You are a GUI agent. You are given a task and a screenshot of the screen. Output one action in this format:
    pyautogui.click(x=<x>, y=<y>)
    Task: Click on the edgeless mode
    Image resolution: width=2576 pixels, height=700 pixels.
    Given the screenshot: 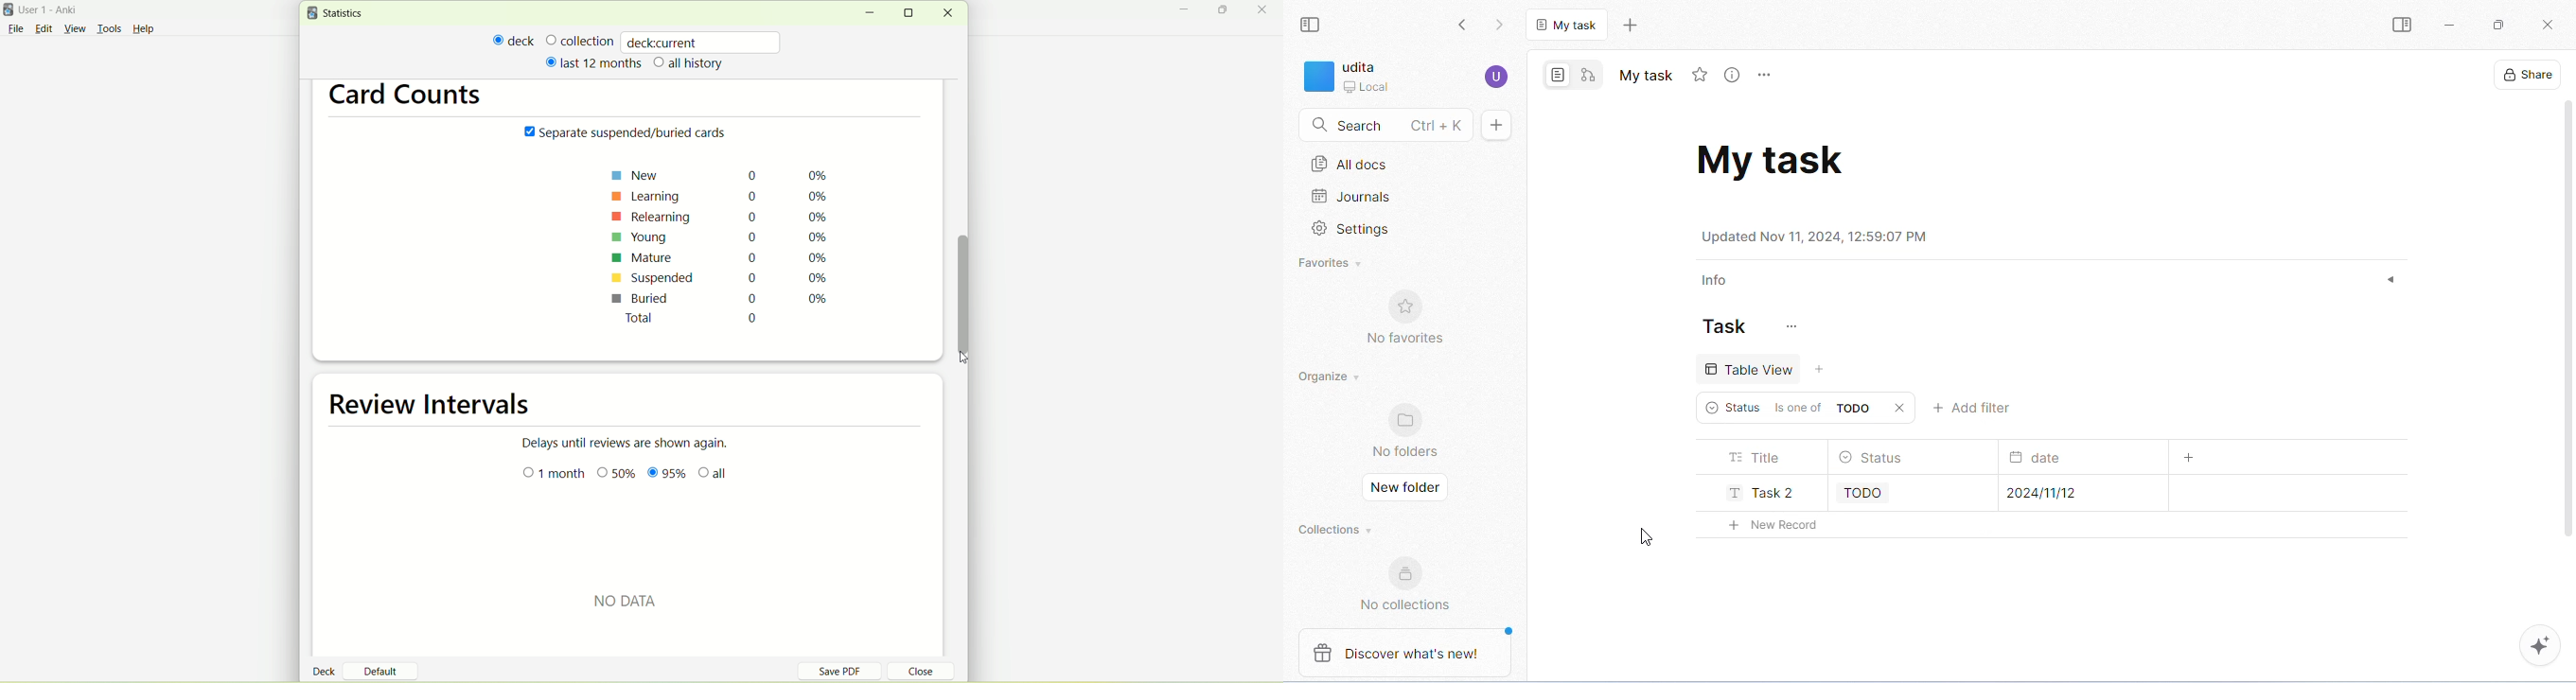 What is the action you would take?
    pyautogui.click(x=1587, y=75)
    